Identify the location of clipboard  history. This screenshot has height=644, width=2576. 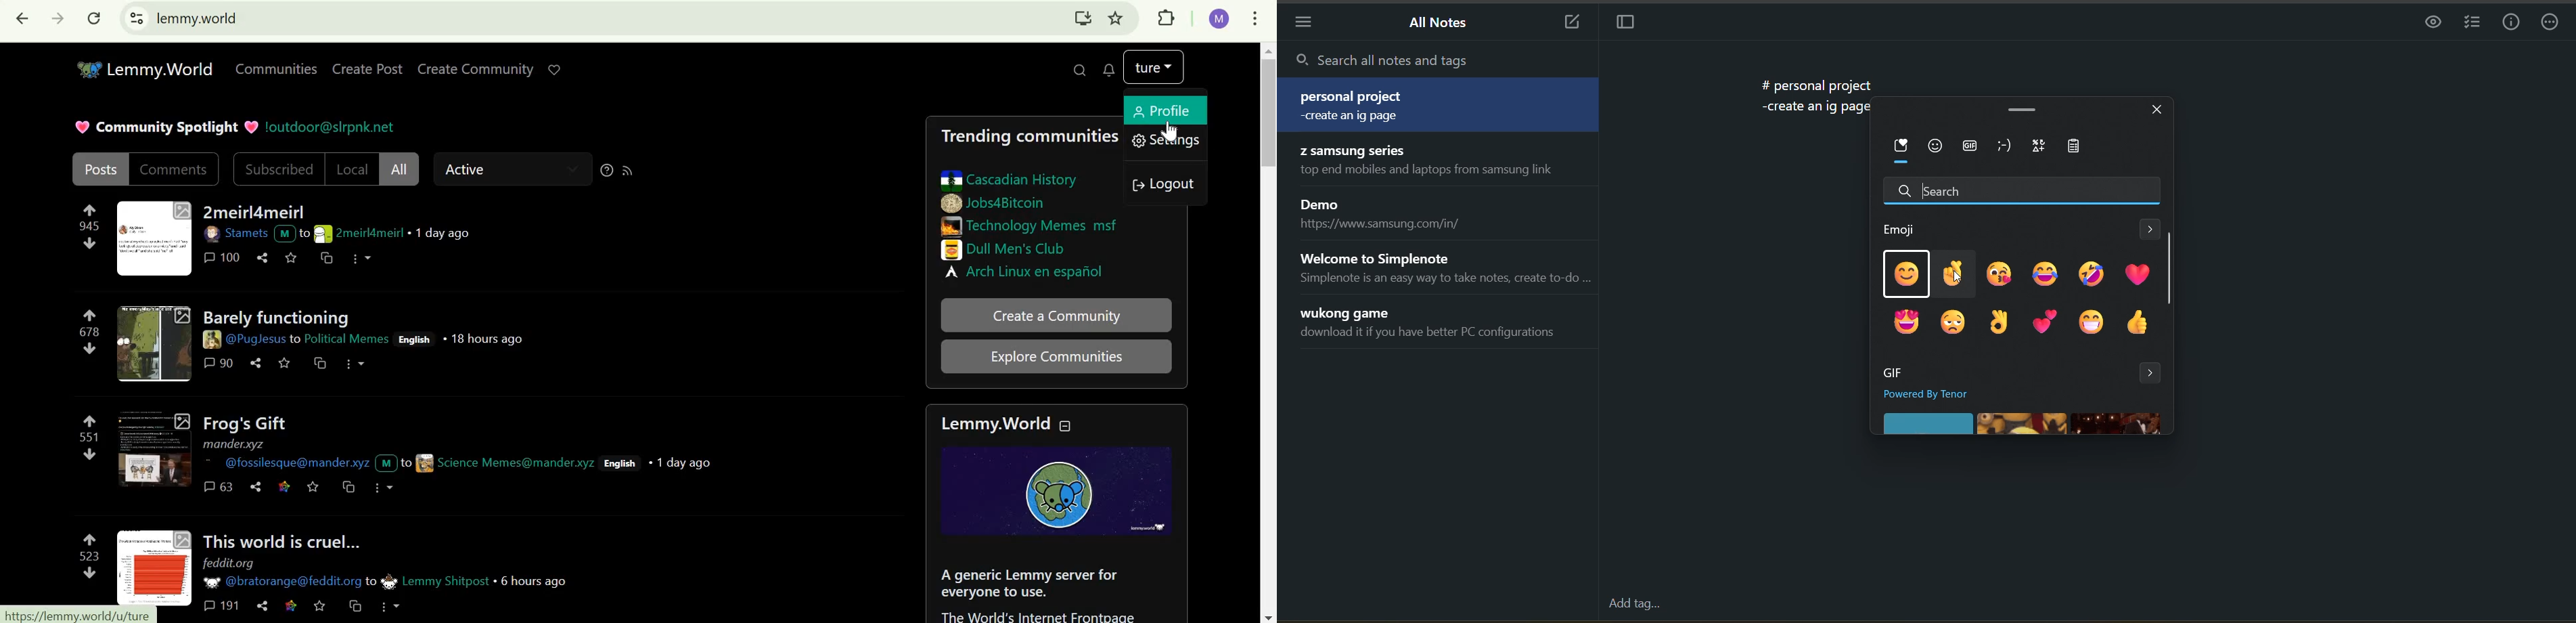
(2080, 146).